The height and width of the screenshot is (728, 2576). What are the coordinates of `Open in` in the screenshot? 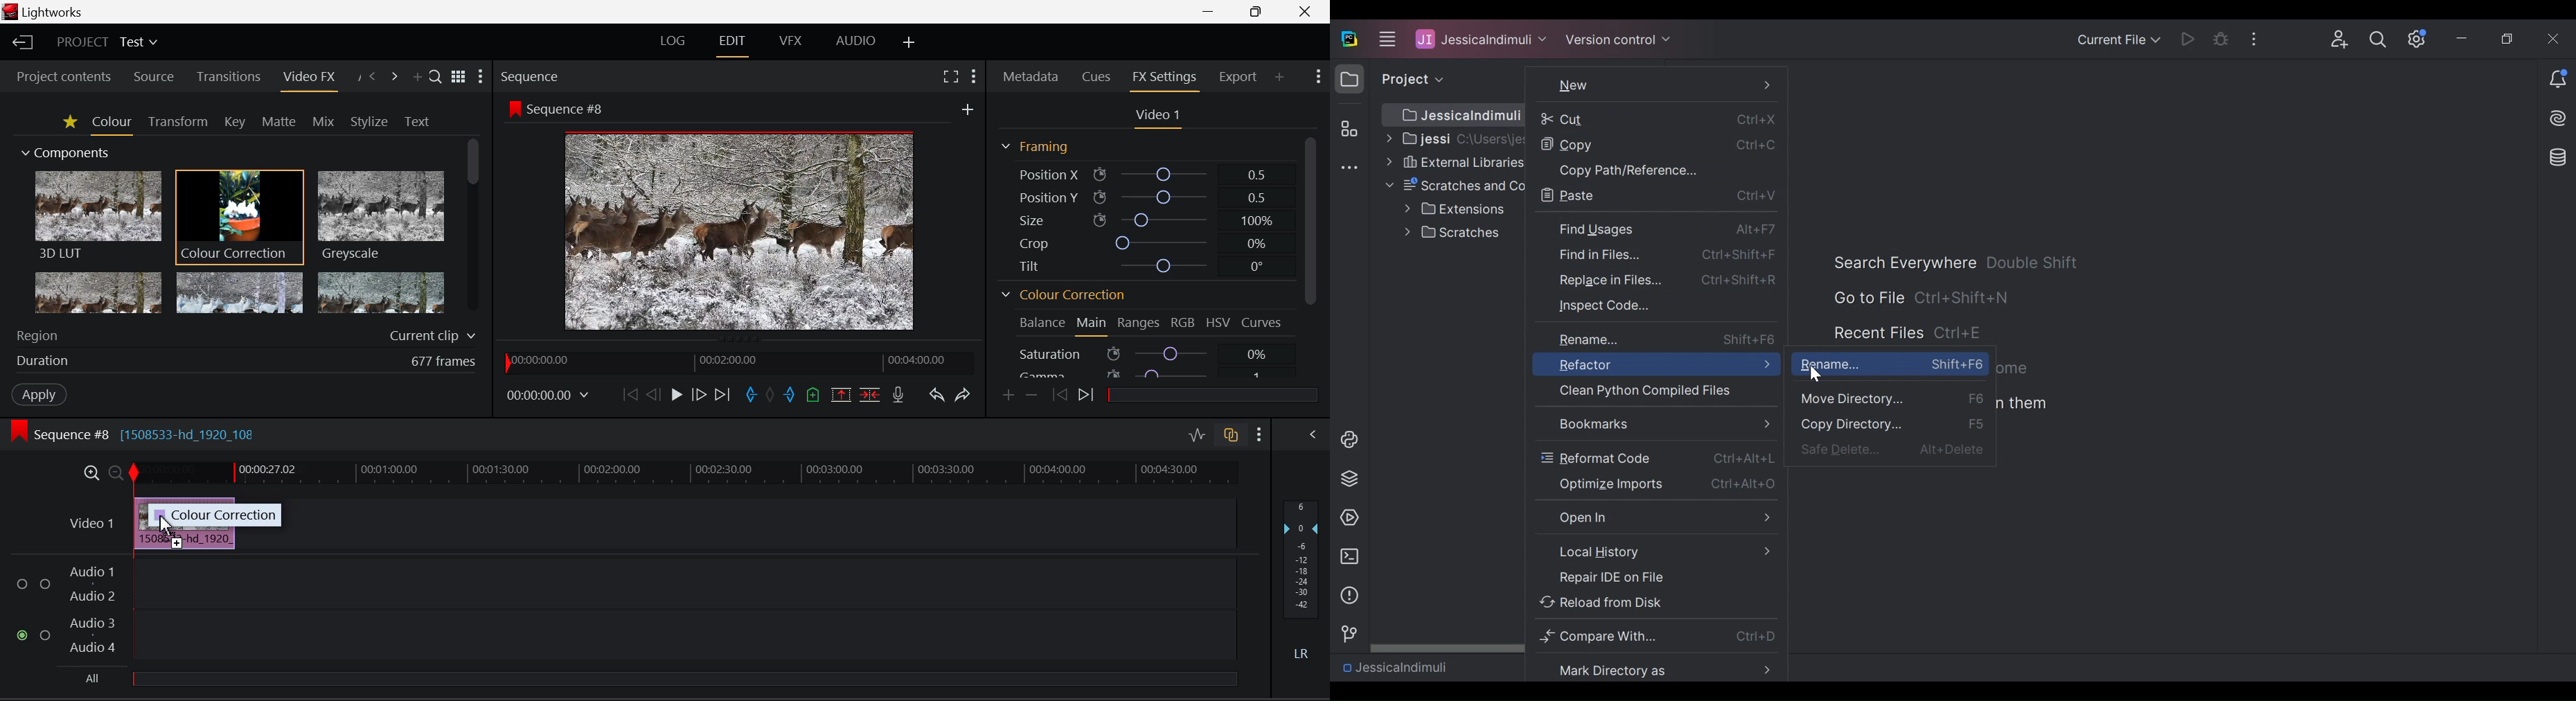 It's located at (1654, 518).